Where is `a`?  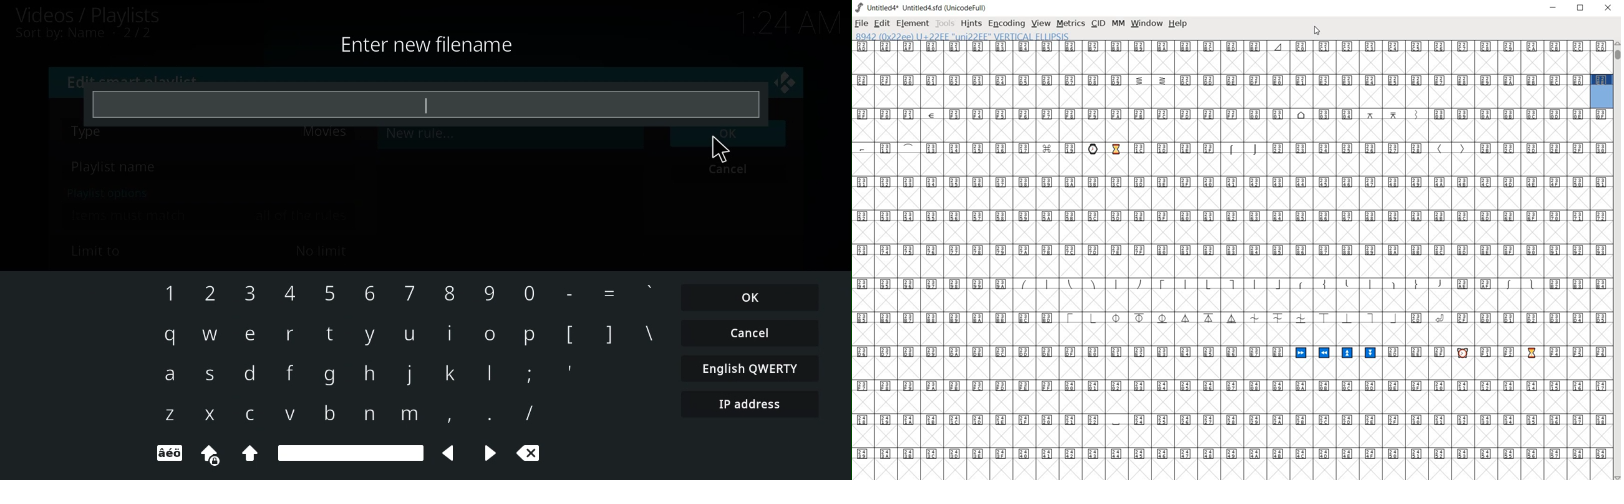 a is located at coordinates (168, 377).